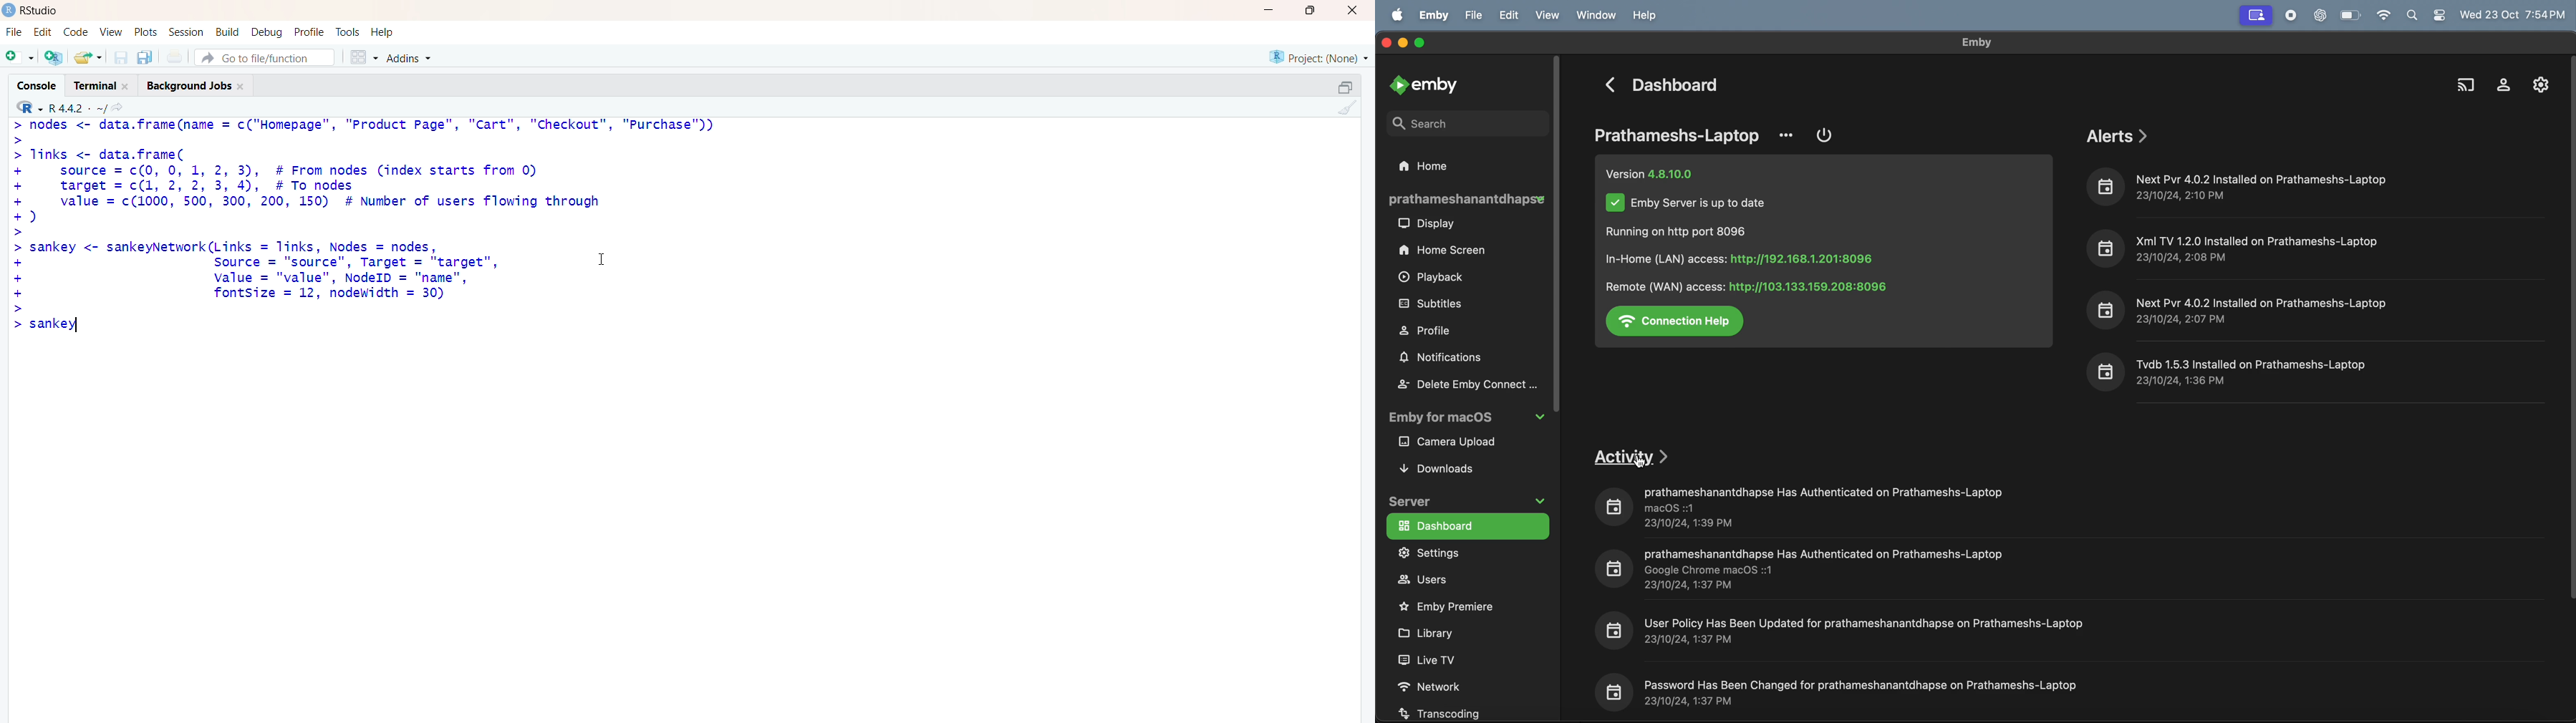 Image resolution: width=2576 pixels, height=728 pixels. I want to click on build, so click(225, 32).